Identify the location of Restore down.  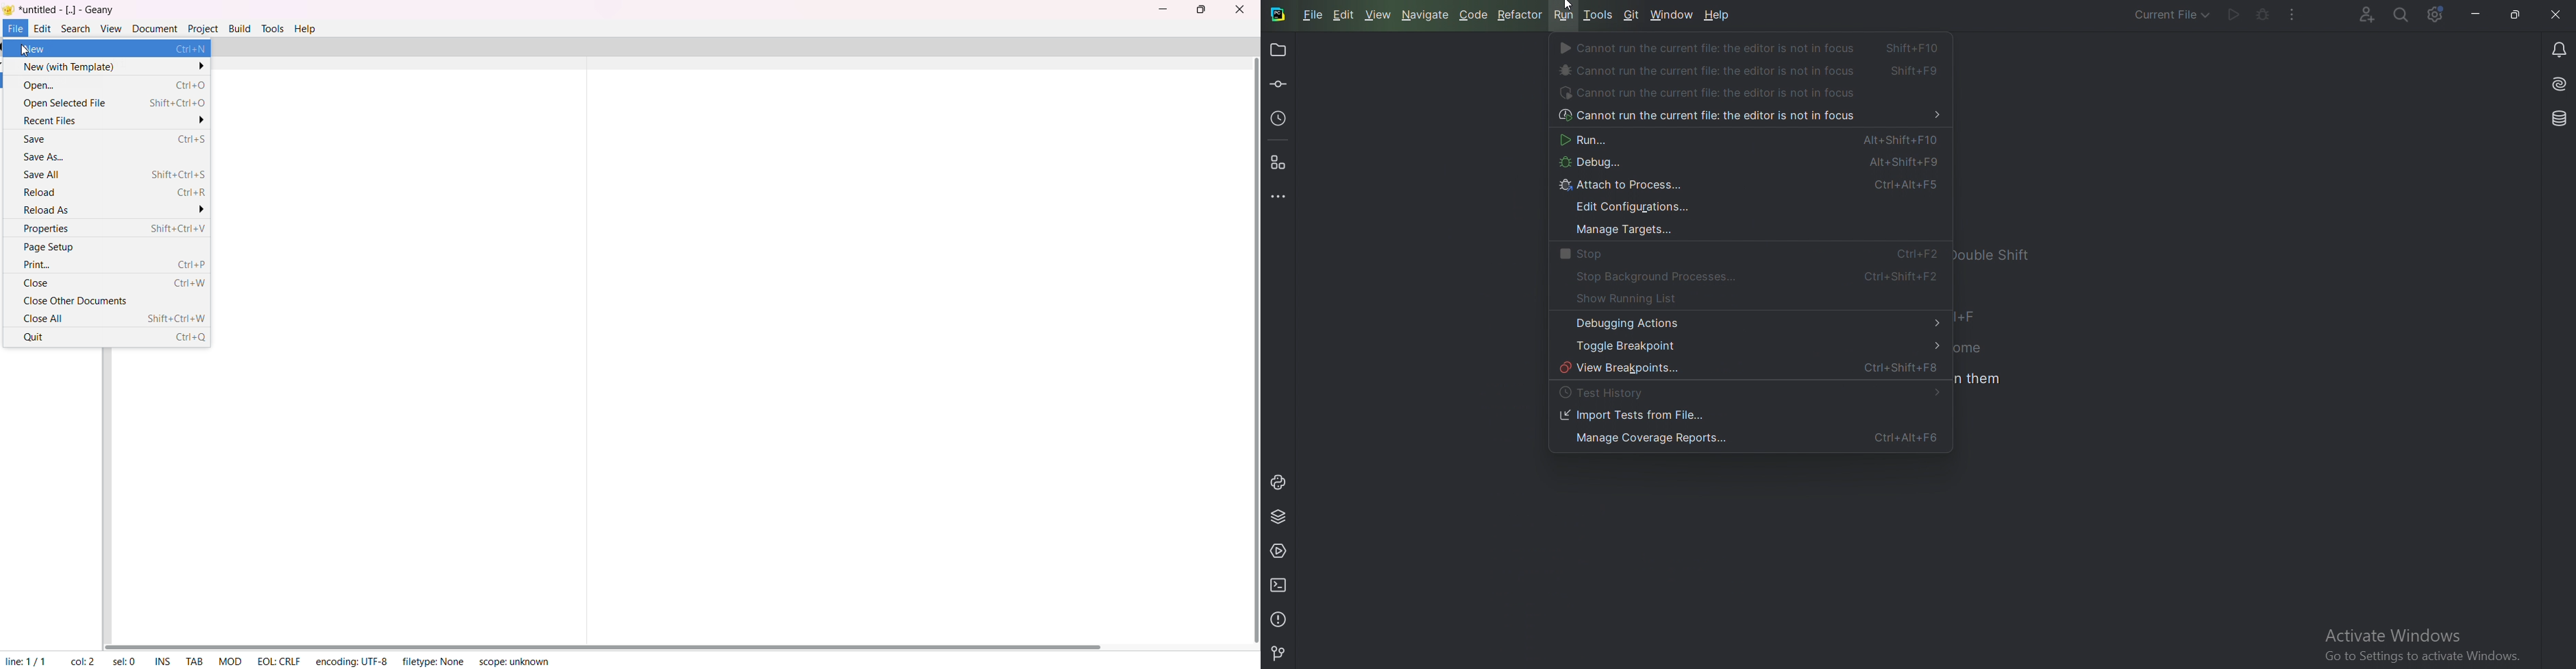
(2515, 15).